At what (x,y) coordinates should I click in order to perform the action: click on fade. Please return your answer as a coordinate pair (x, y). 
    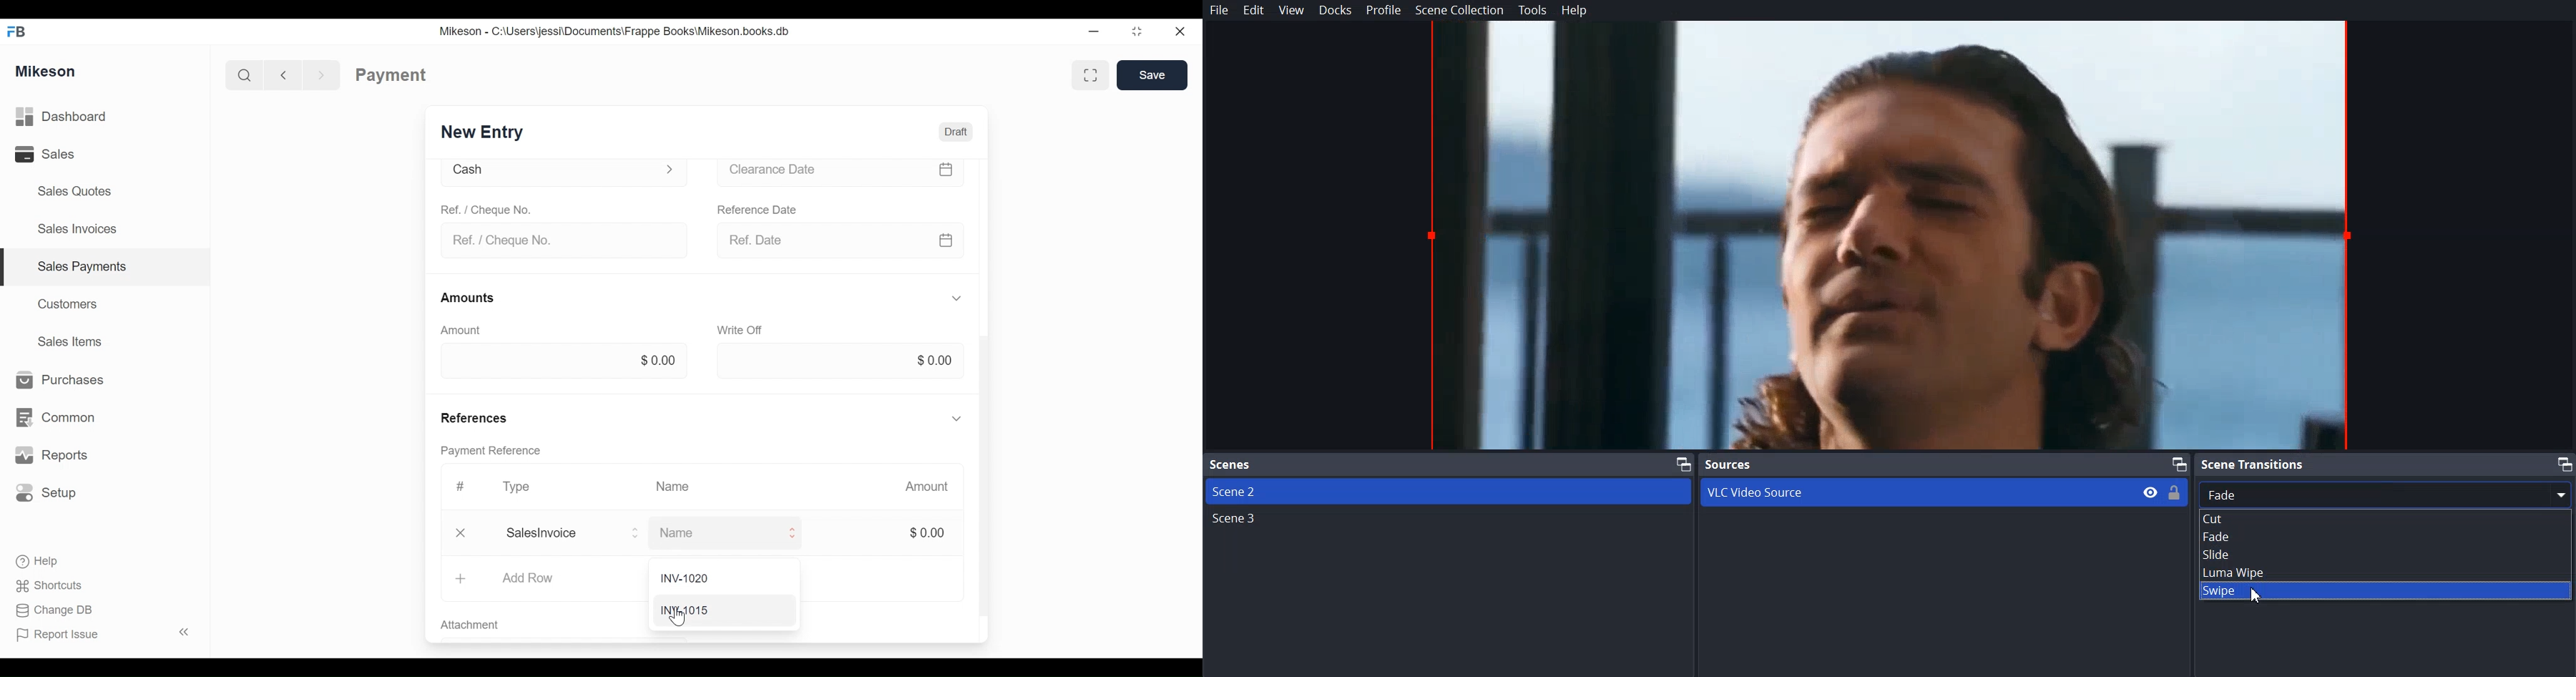
    Looking at the image, I should click on (2386, 494).